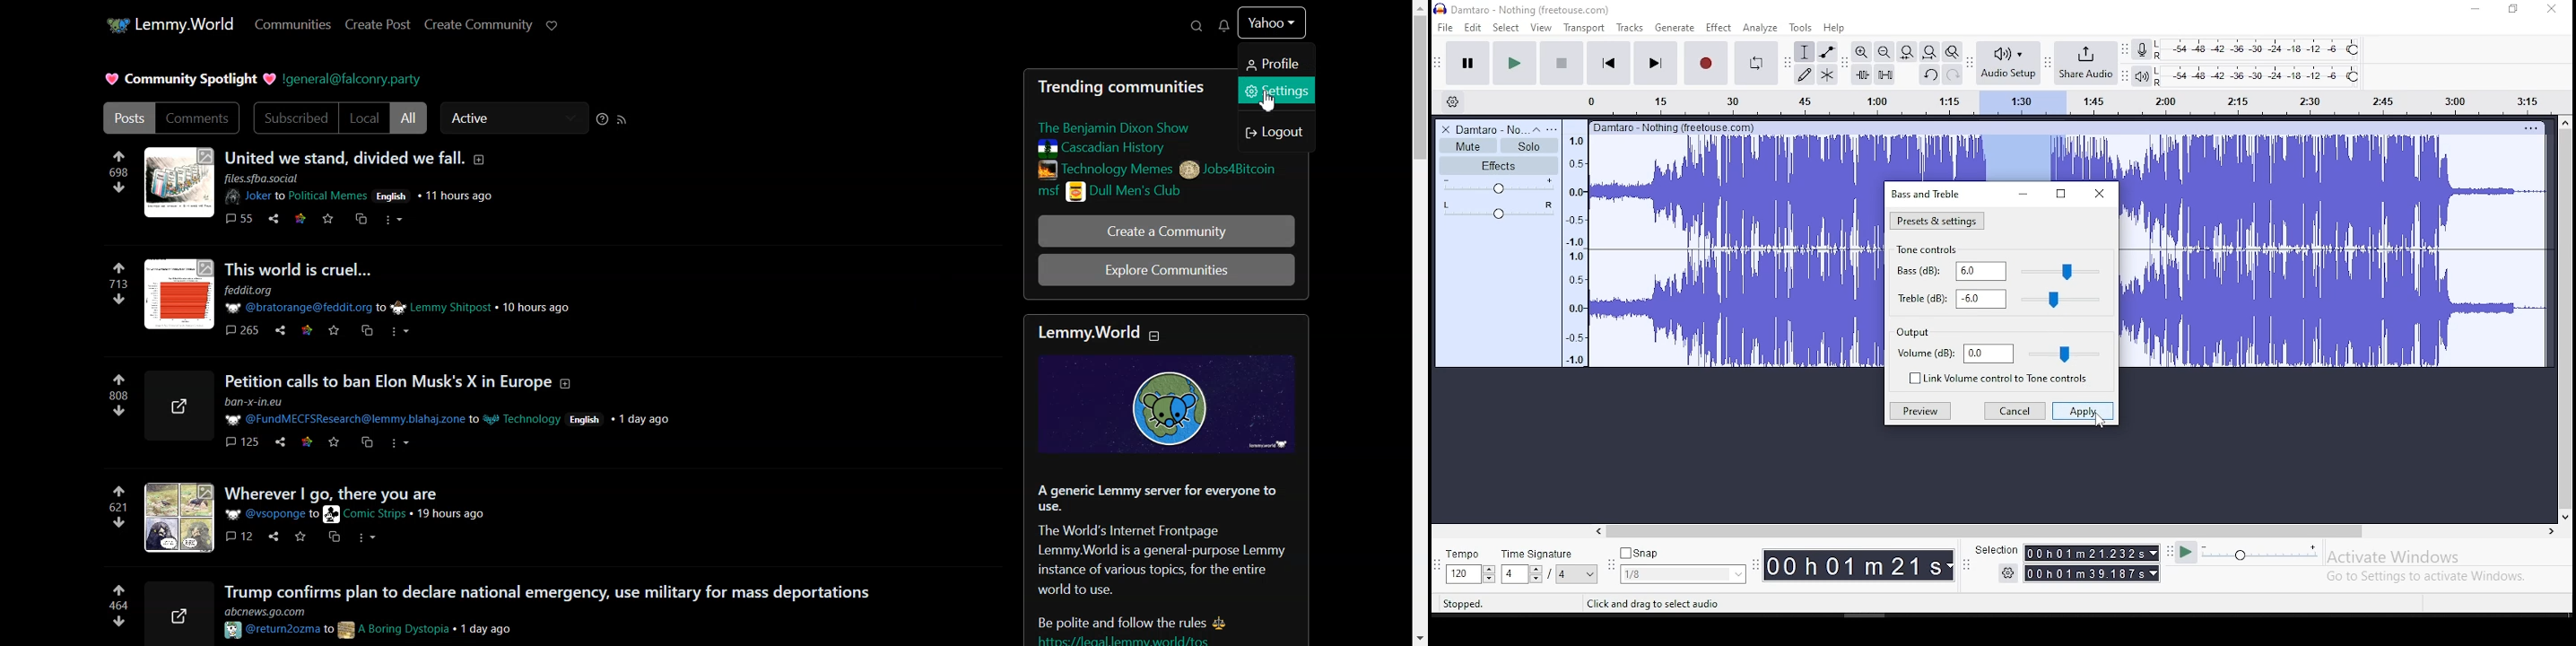 This screenshot has height=672, width=2576. What do you see at coordinates (275, 542) in the screenshot?
I see `share` at bounding box center [275, 542].